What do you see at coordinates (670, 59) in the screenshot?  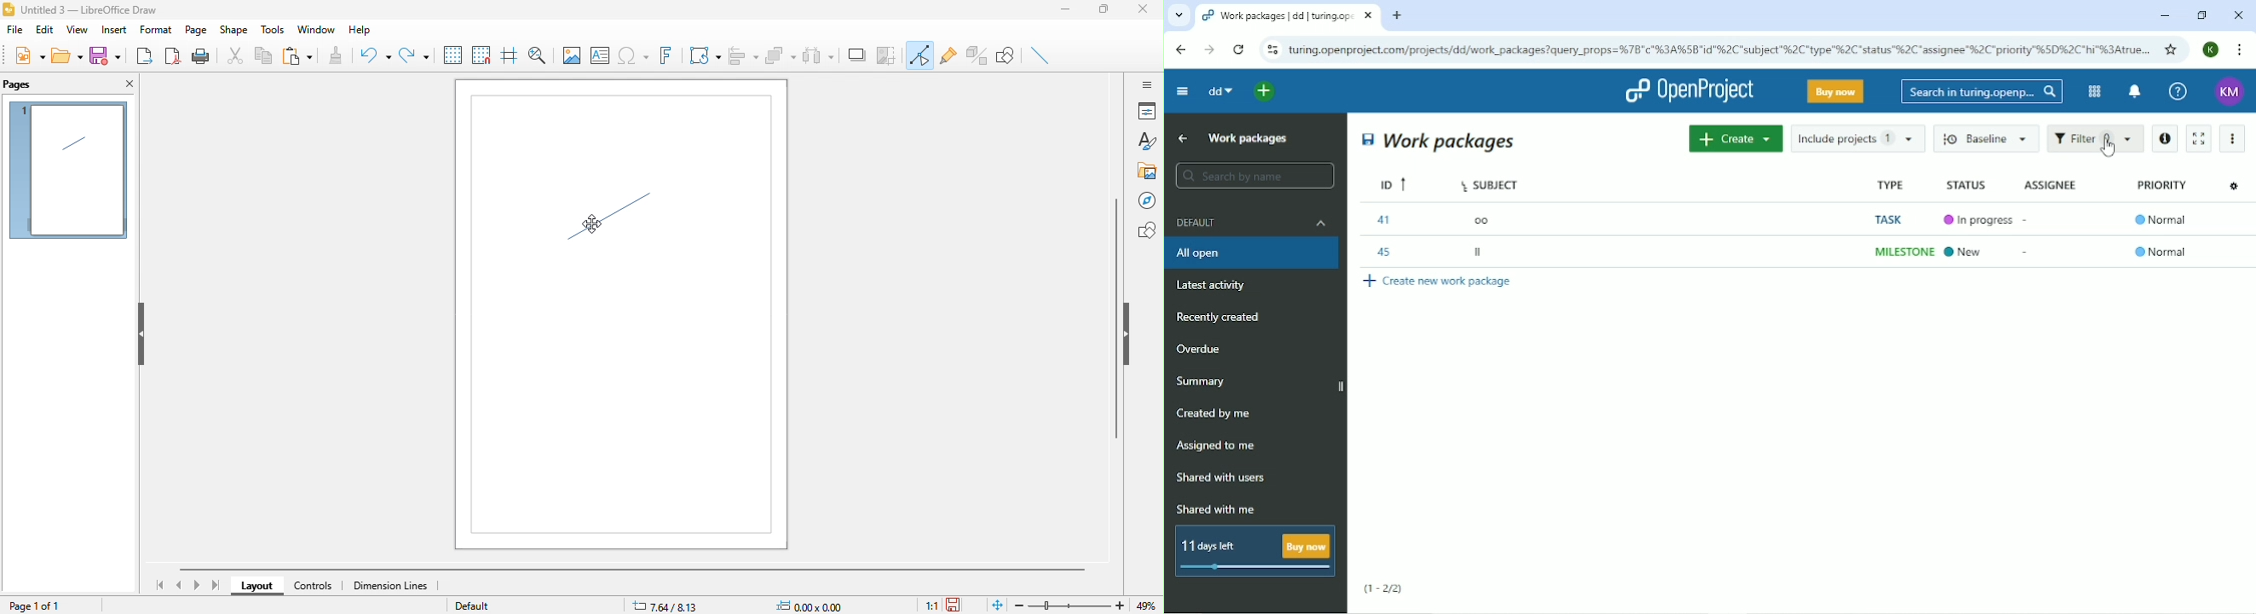 I see `font work text` at bounding box center [670, 59].